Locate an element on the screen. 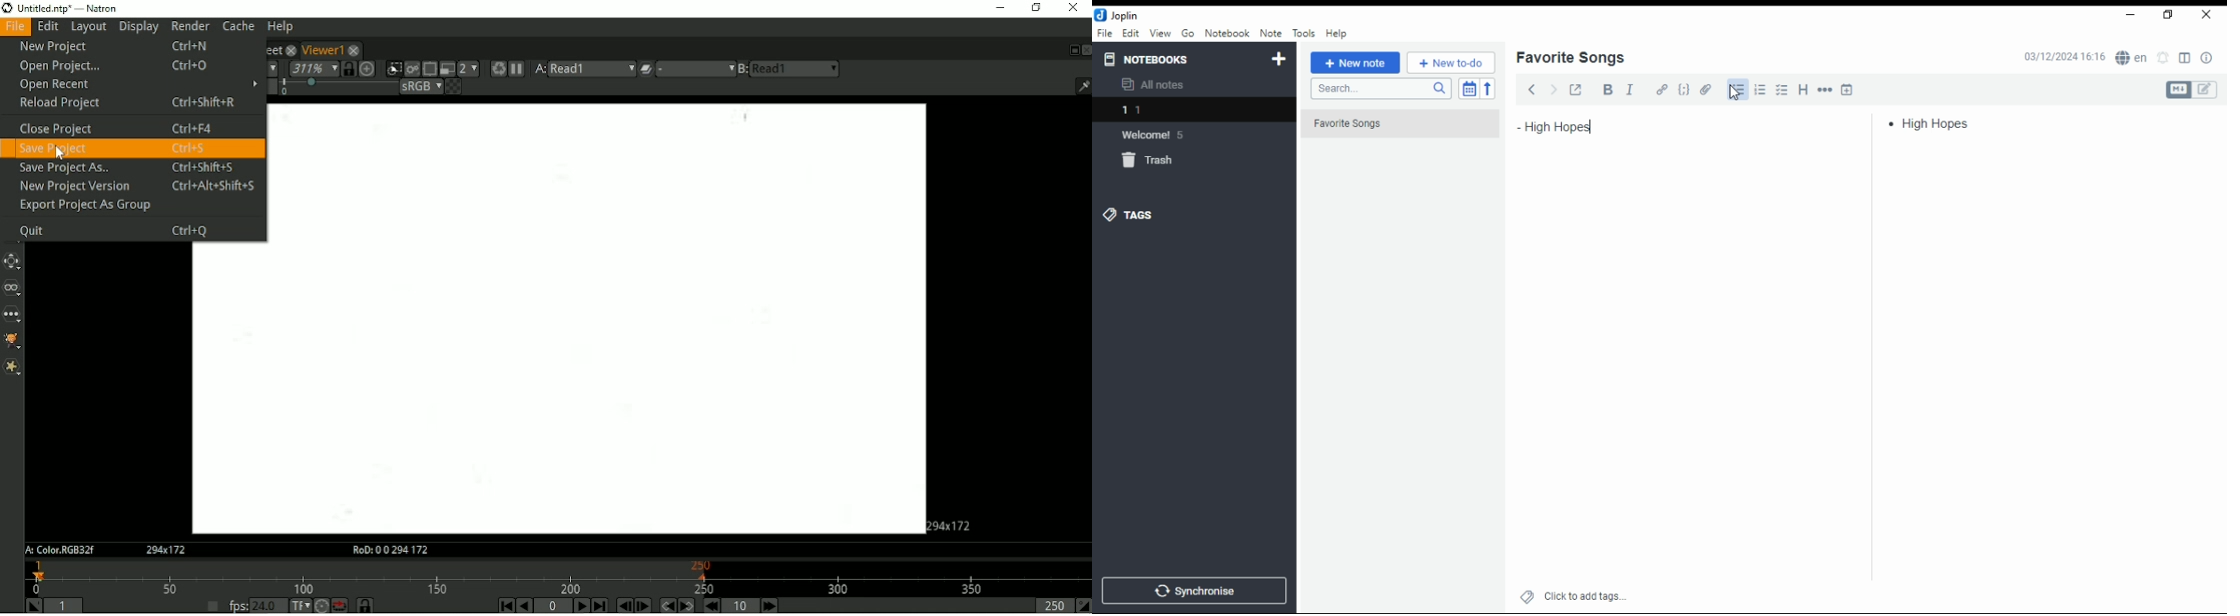 The image size is (2240, 616). High Hopes is located at coordinates (1603, 125).